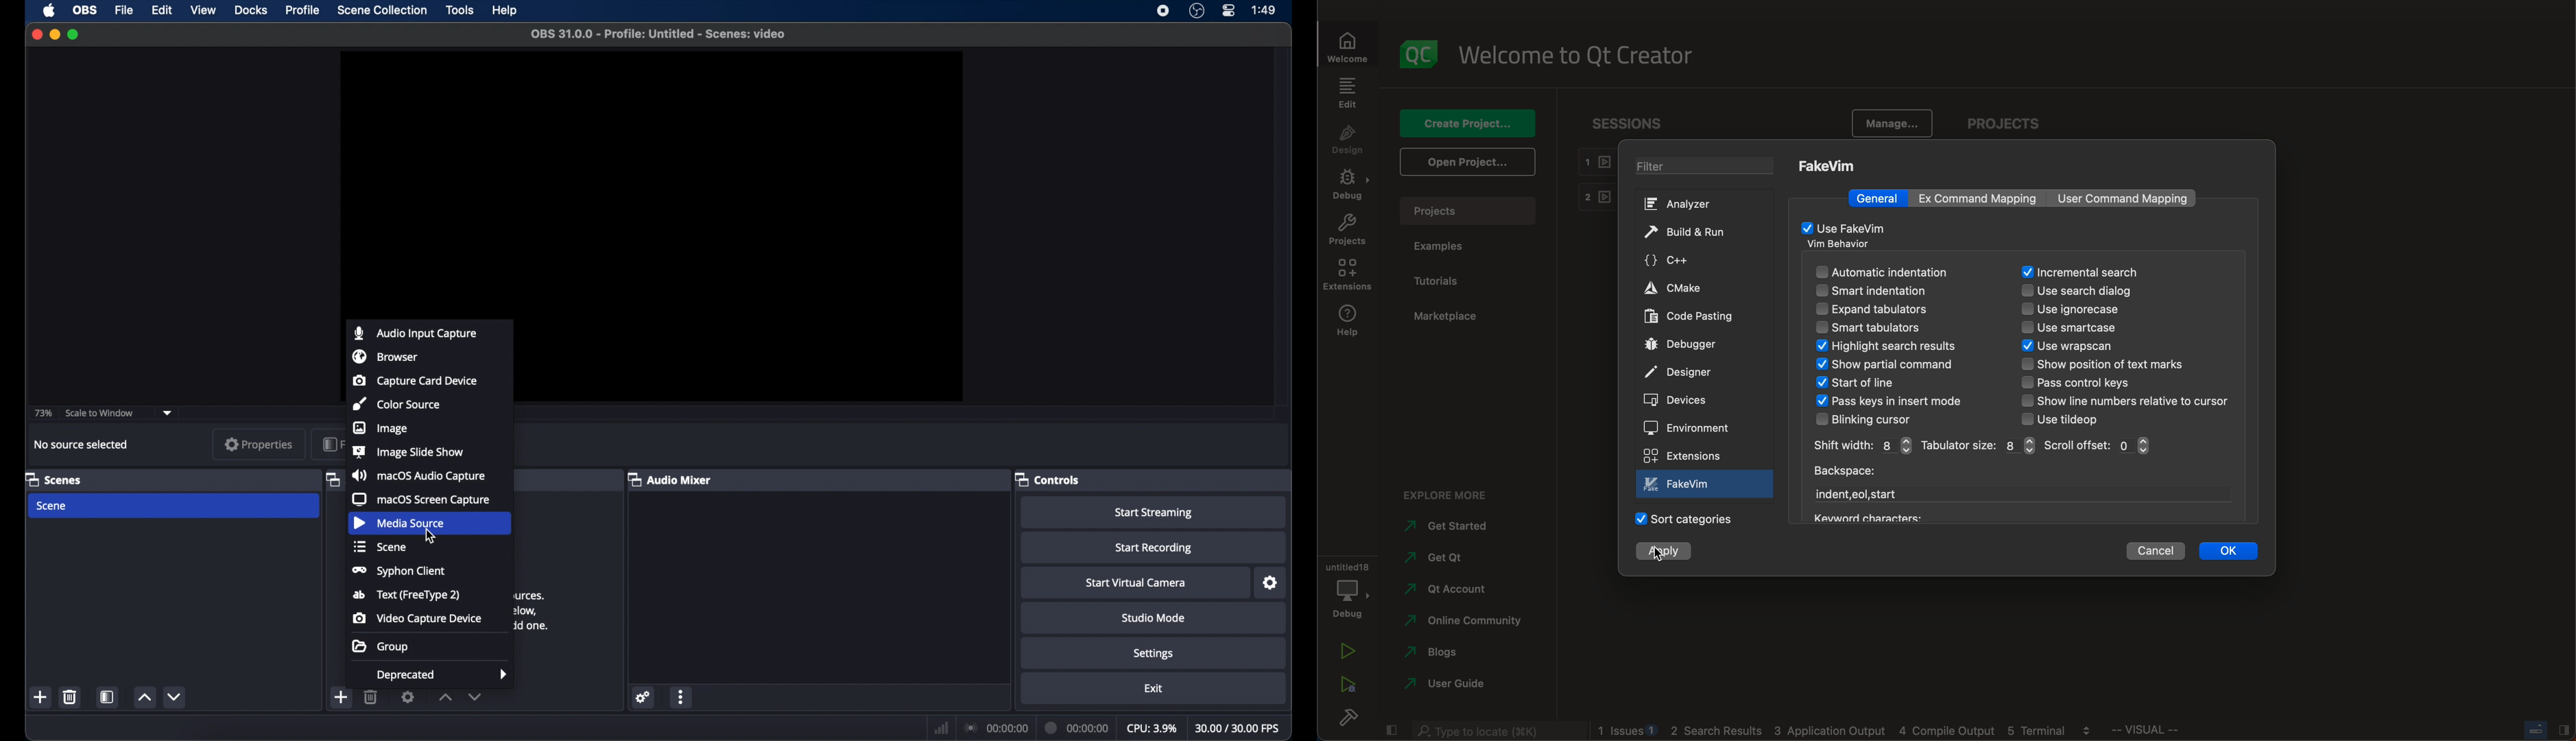 Image resolution: width=2576 pixels, height=756 pixels. What do you see at coordinates (1230, 11) in the screenshot?
I see `control center` at bounding box center [1230, 11].